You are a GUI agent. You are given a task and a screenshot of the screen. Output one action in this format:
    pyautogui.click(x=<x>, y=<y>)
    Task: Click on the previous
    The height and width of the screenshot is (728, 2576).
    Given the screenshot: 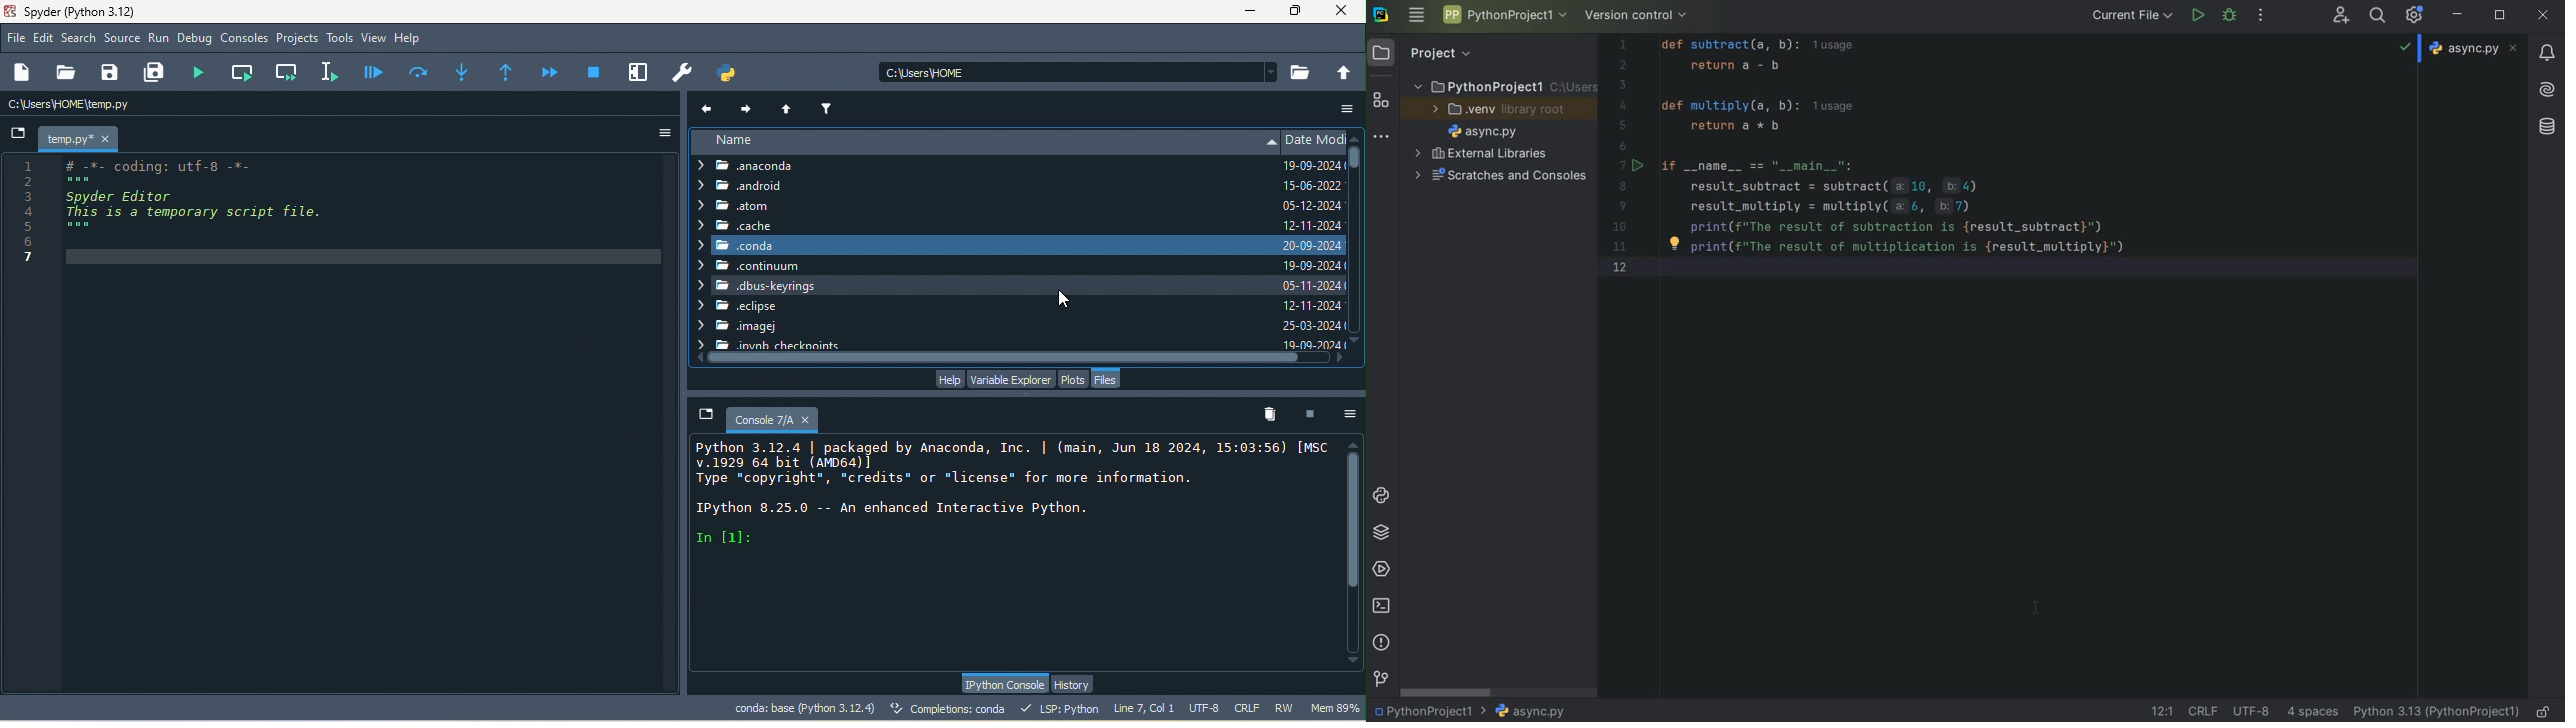 What is the action you would take?
    pyautogui.click(x=709, y=108)
    